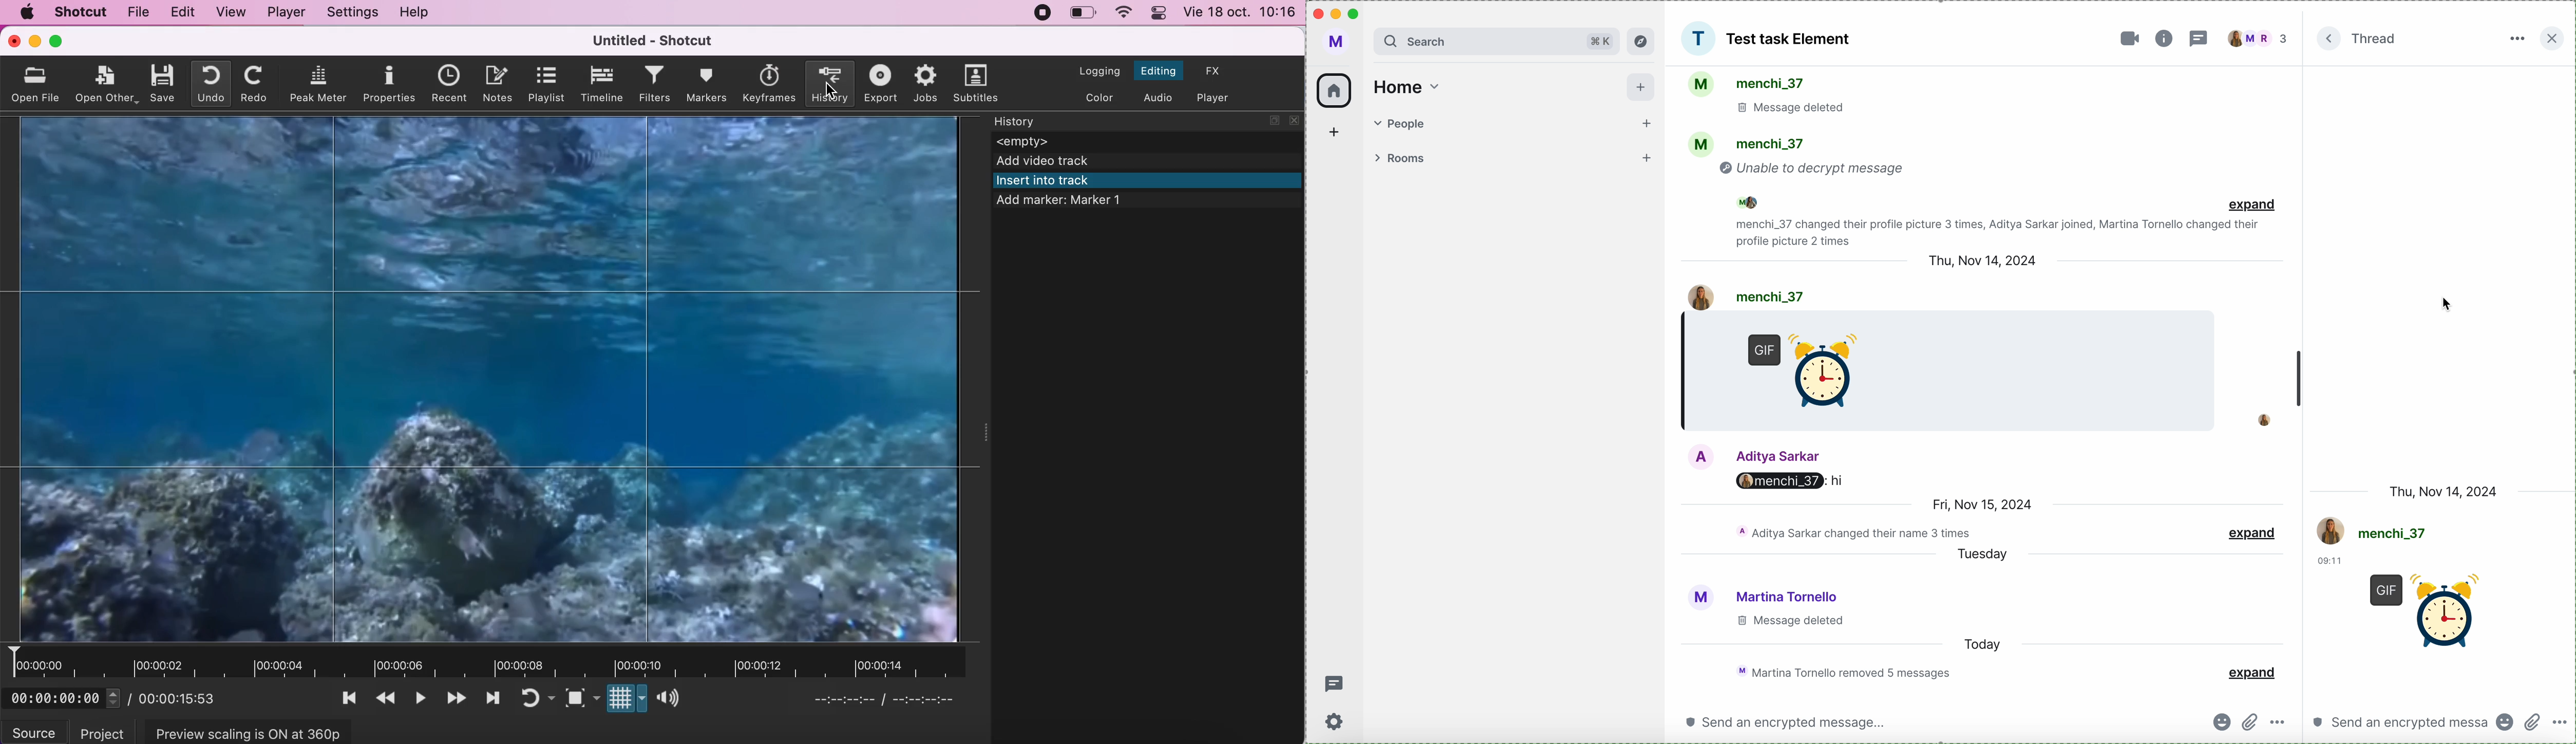 The width and height of the screenshot is (2576, 756). I want to click on activity chat group, so click(1950, 156).